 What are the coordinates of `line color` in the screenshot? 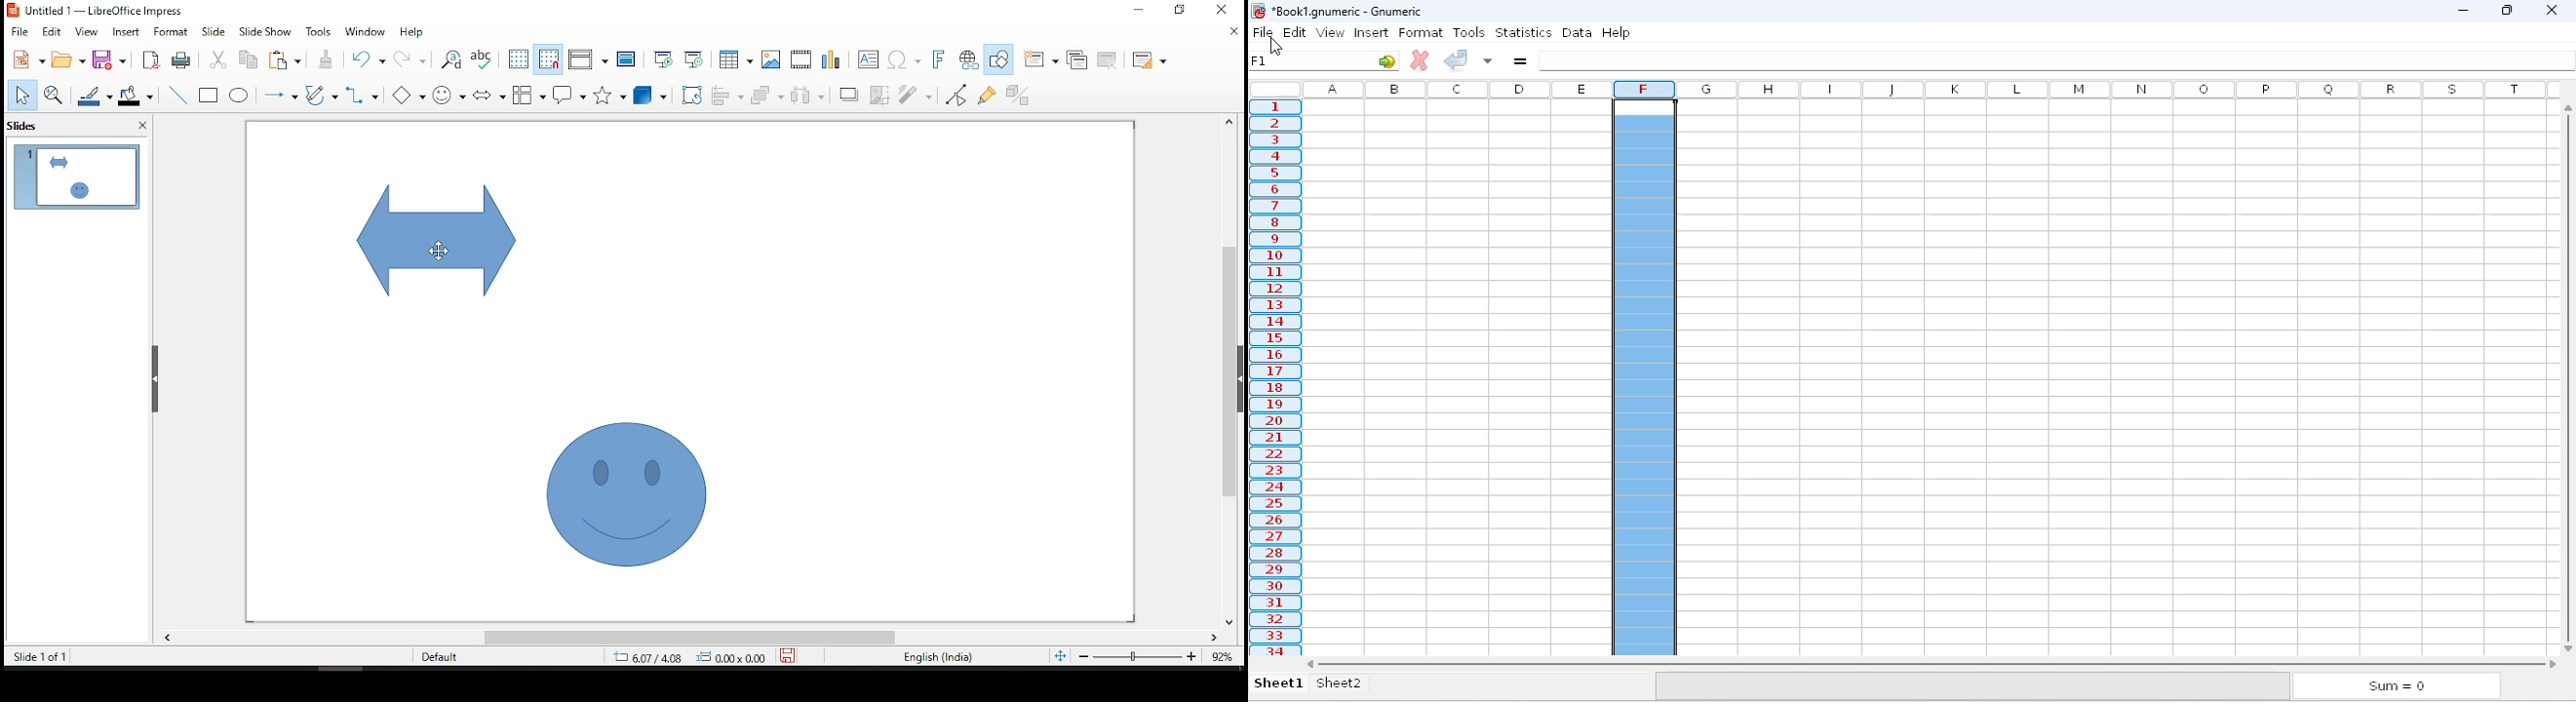 It's located at (97, 96).